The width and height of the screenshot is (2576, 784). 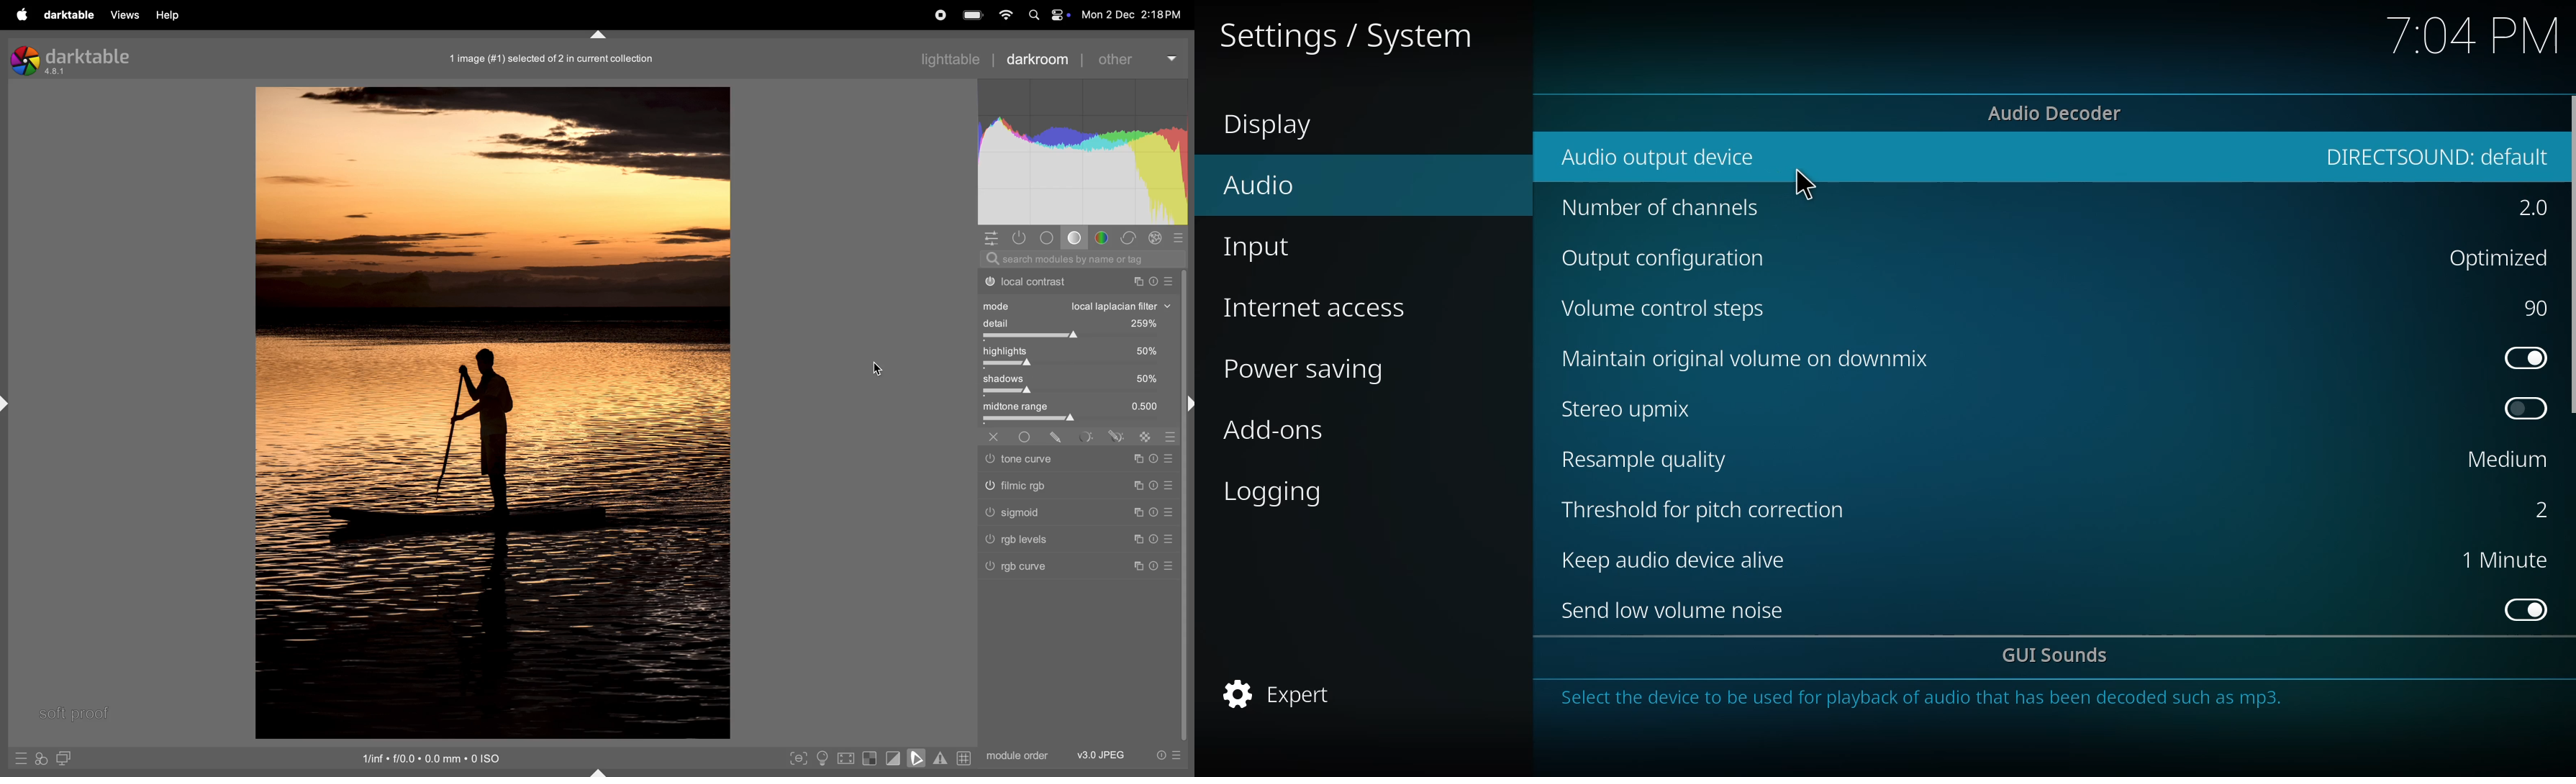 I want to click on Darktable, so click(x=76, y=59).